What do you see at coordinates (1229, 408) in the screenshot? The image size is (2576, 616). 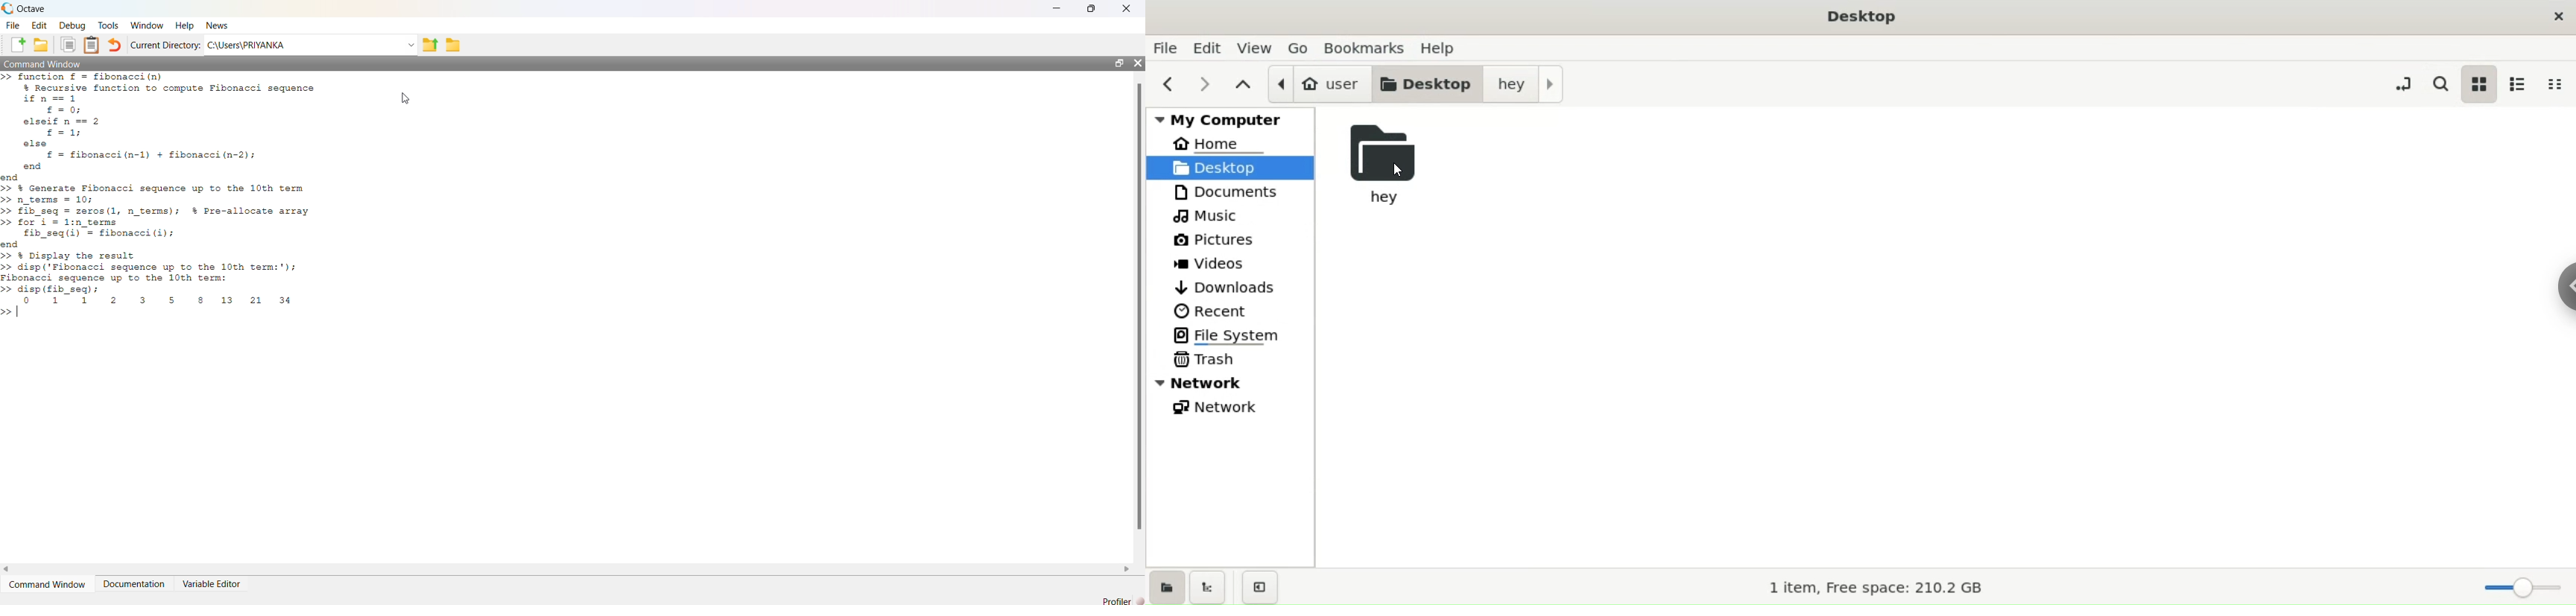 I see `network` at bounding box center [1229, 408].